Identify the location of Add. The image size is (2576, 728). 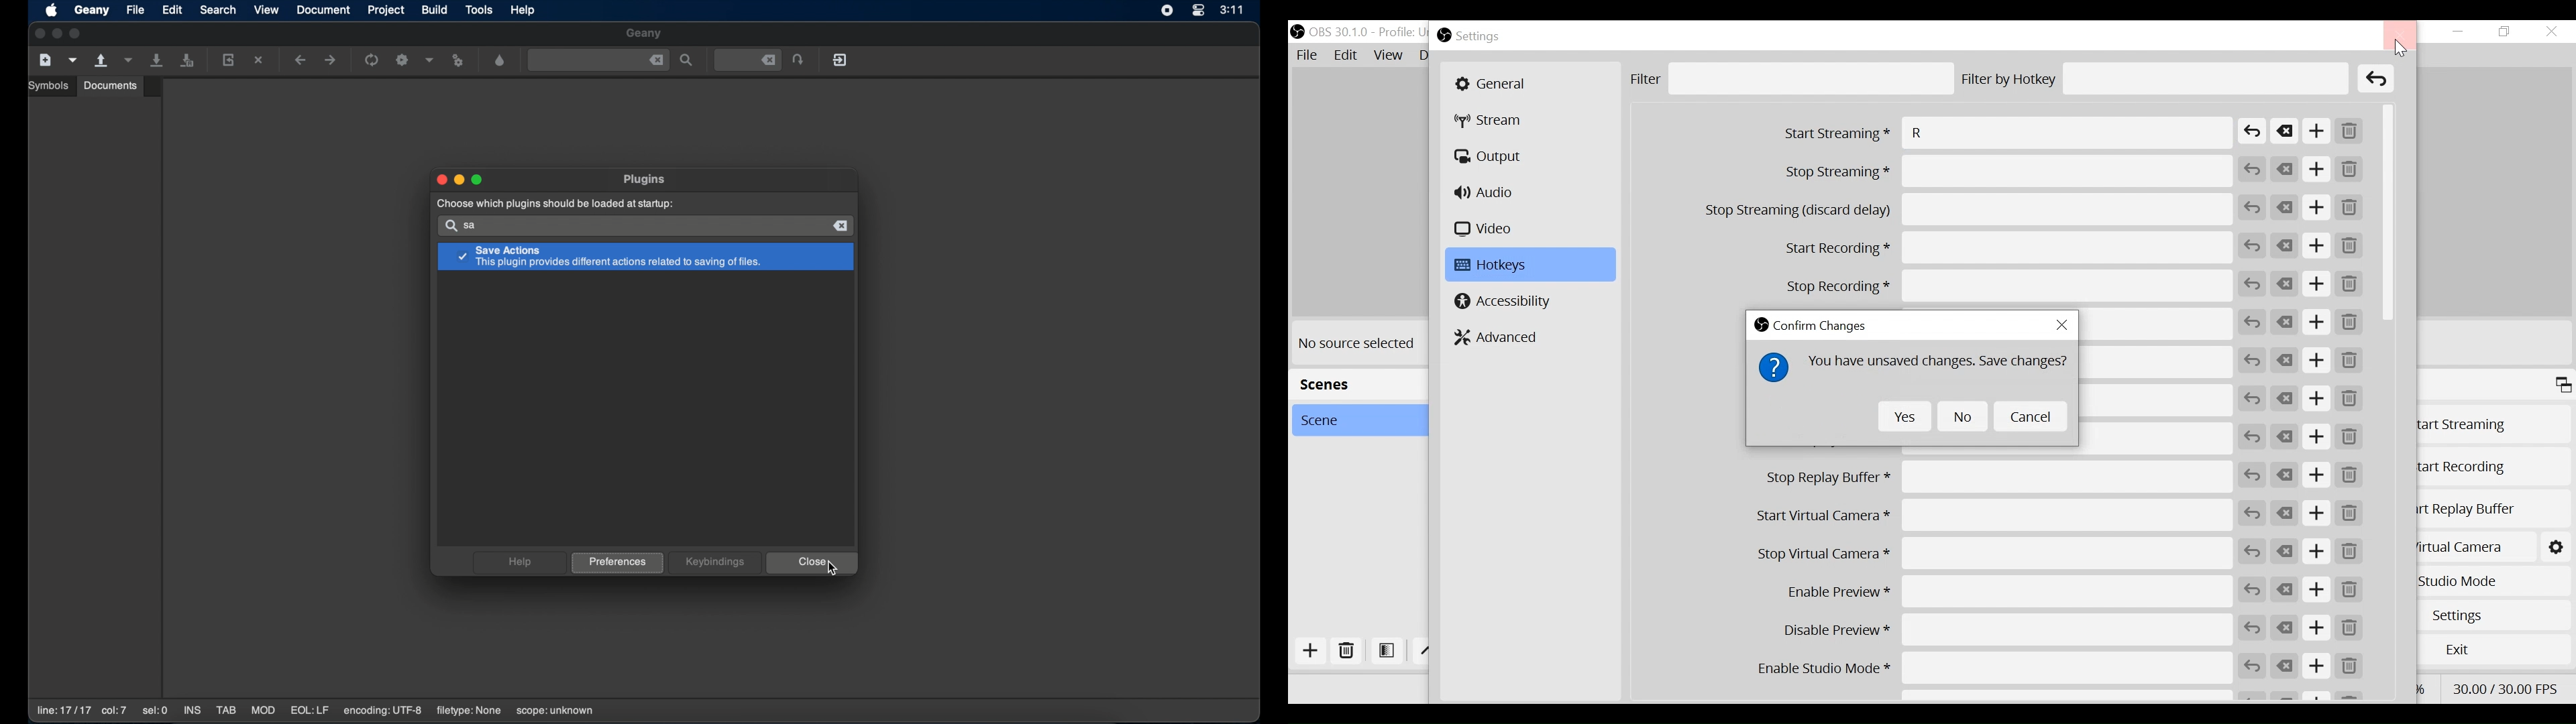
(2316, 284).